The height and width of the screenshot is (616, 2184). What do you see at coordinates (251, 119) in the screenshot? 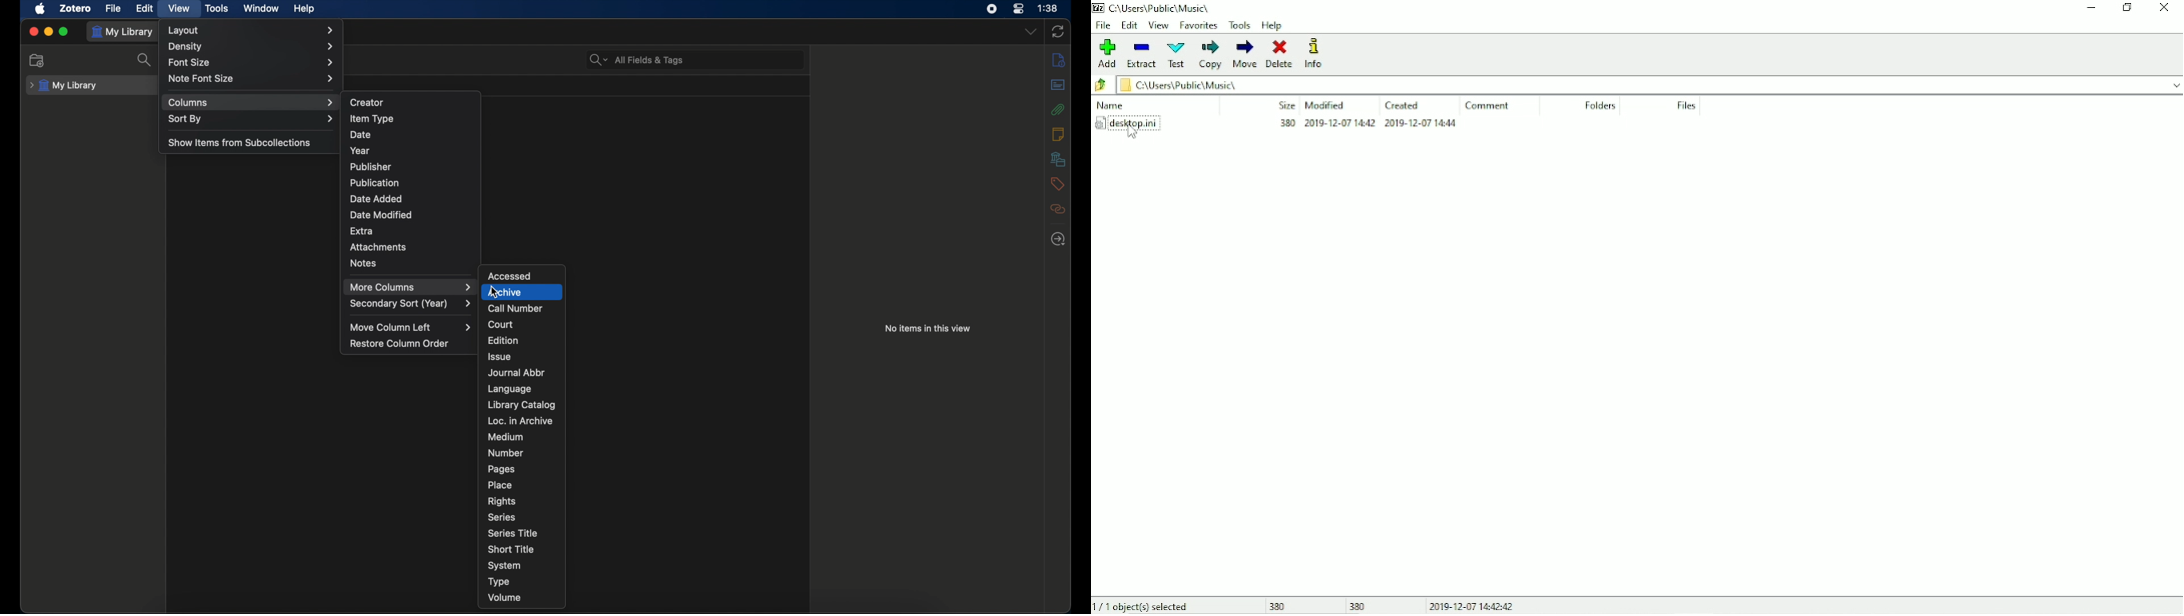
I see `sort by` at bounding box center [251, 119].